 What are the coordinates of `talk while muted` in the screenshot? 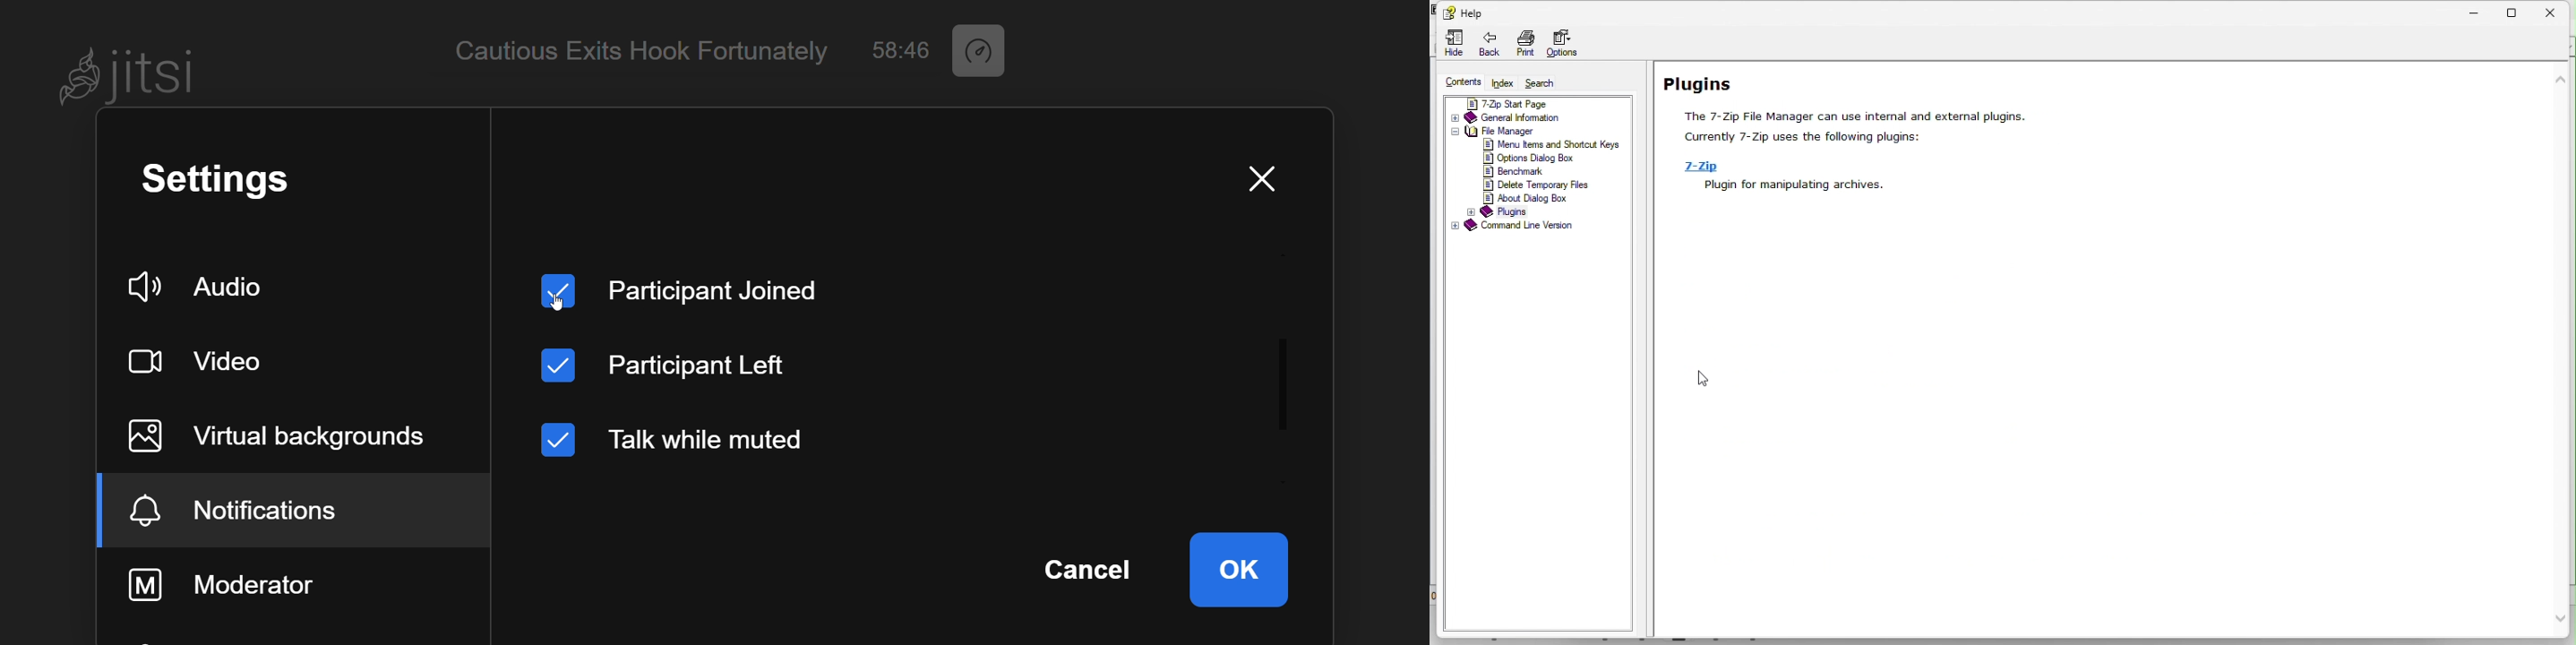 It's located at (693, 439).